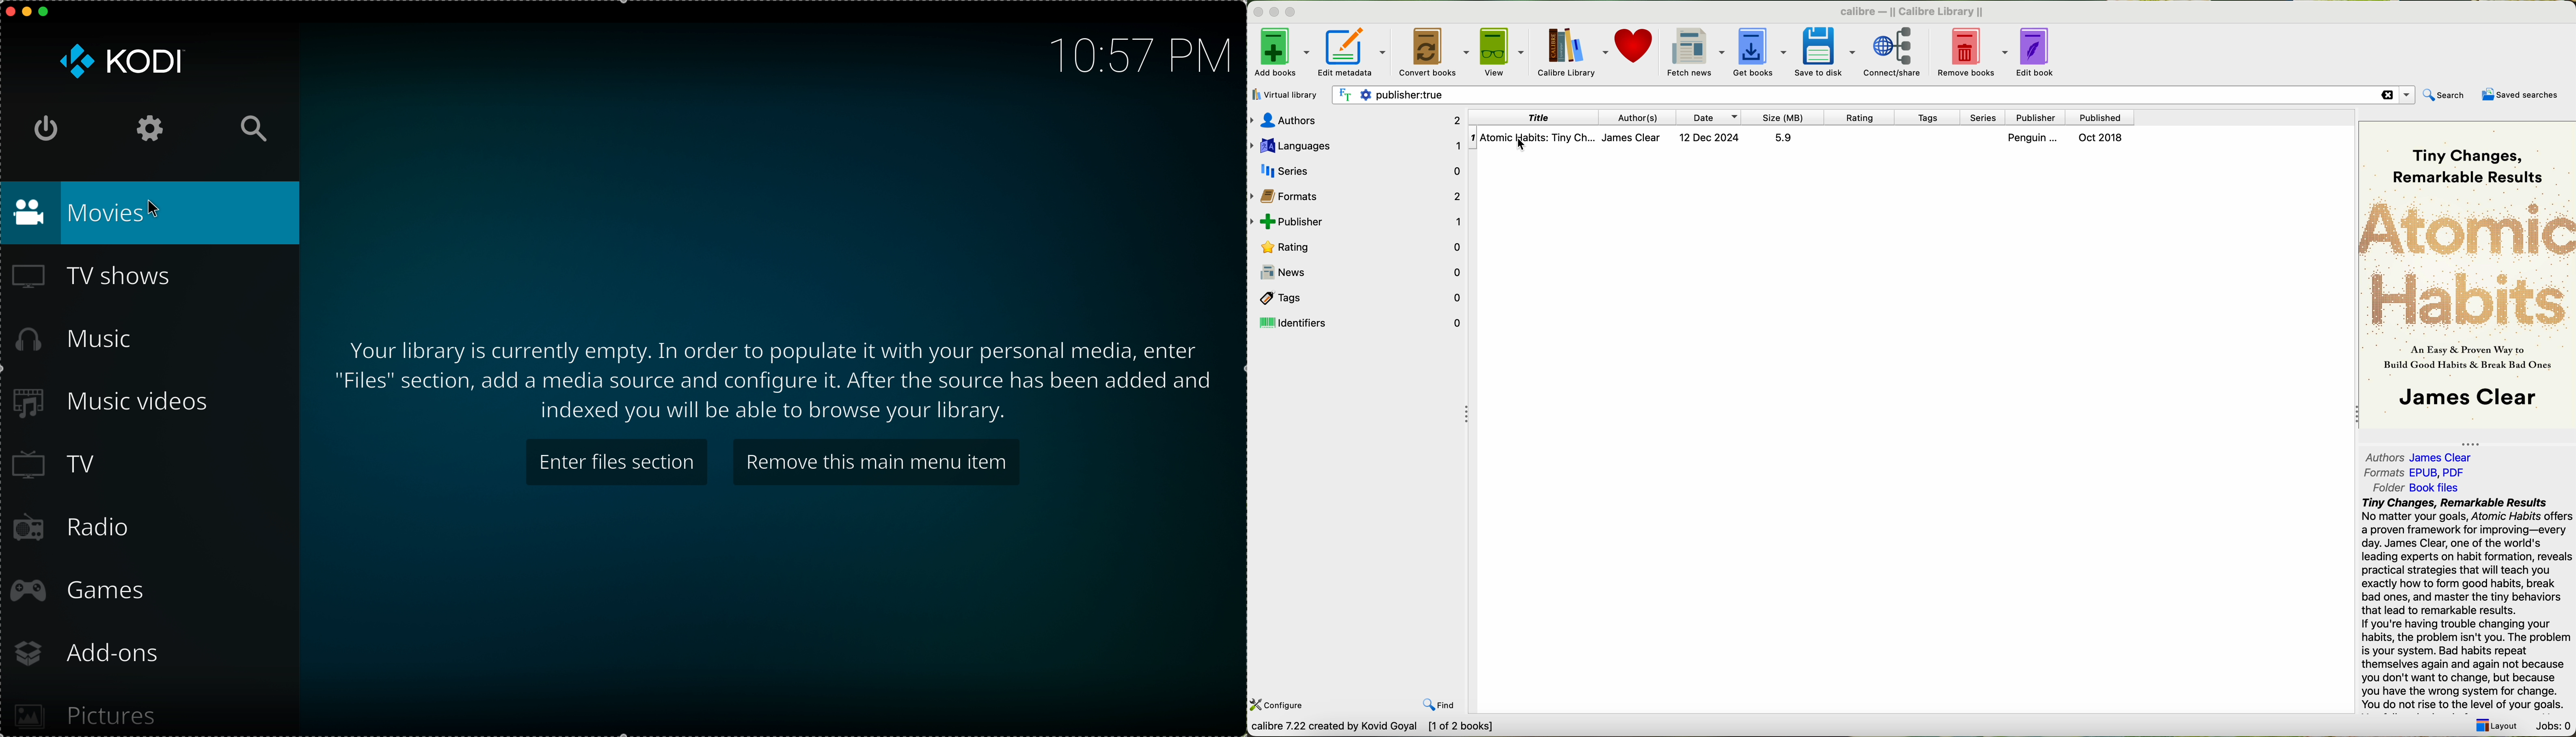 The height and width of the screenshot is (756, 2576). I want to click on identifiers, so click(1362, 322).